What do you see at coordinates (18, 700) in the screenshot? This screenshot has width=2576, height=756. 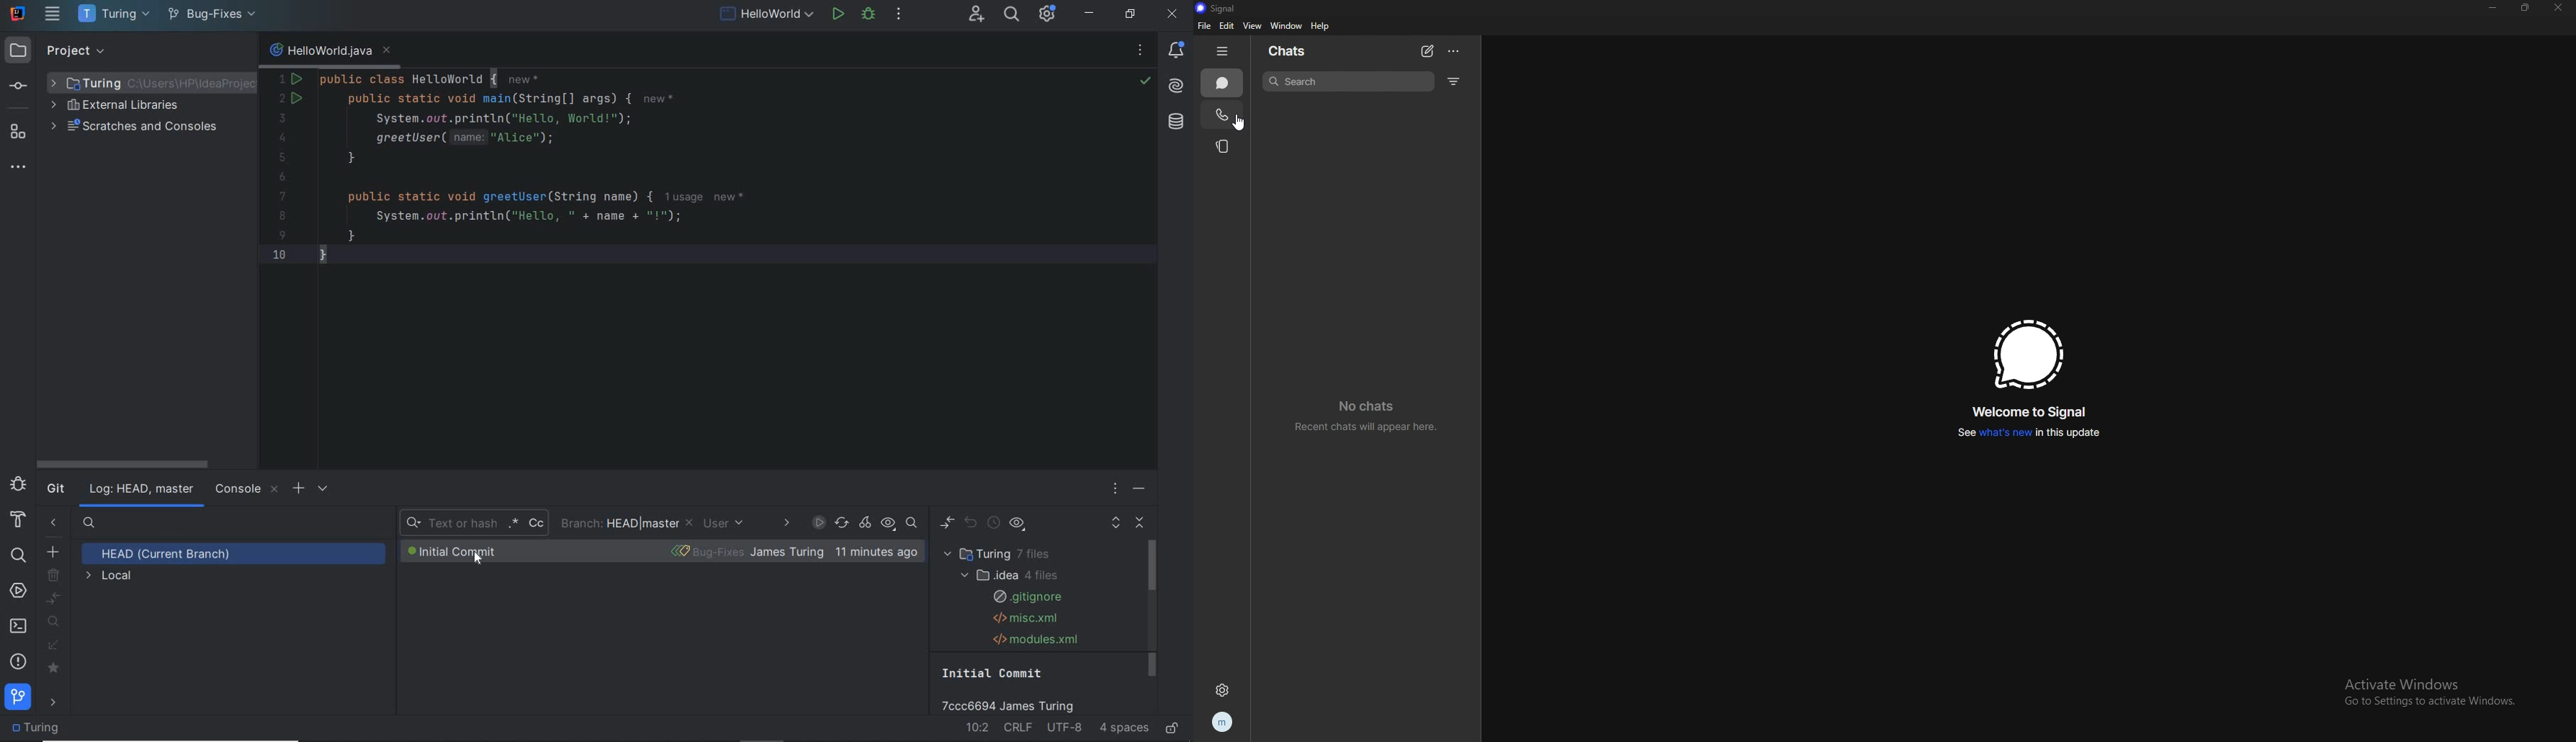 I see `git` at bounding box center [18, 700].